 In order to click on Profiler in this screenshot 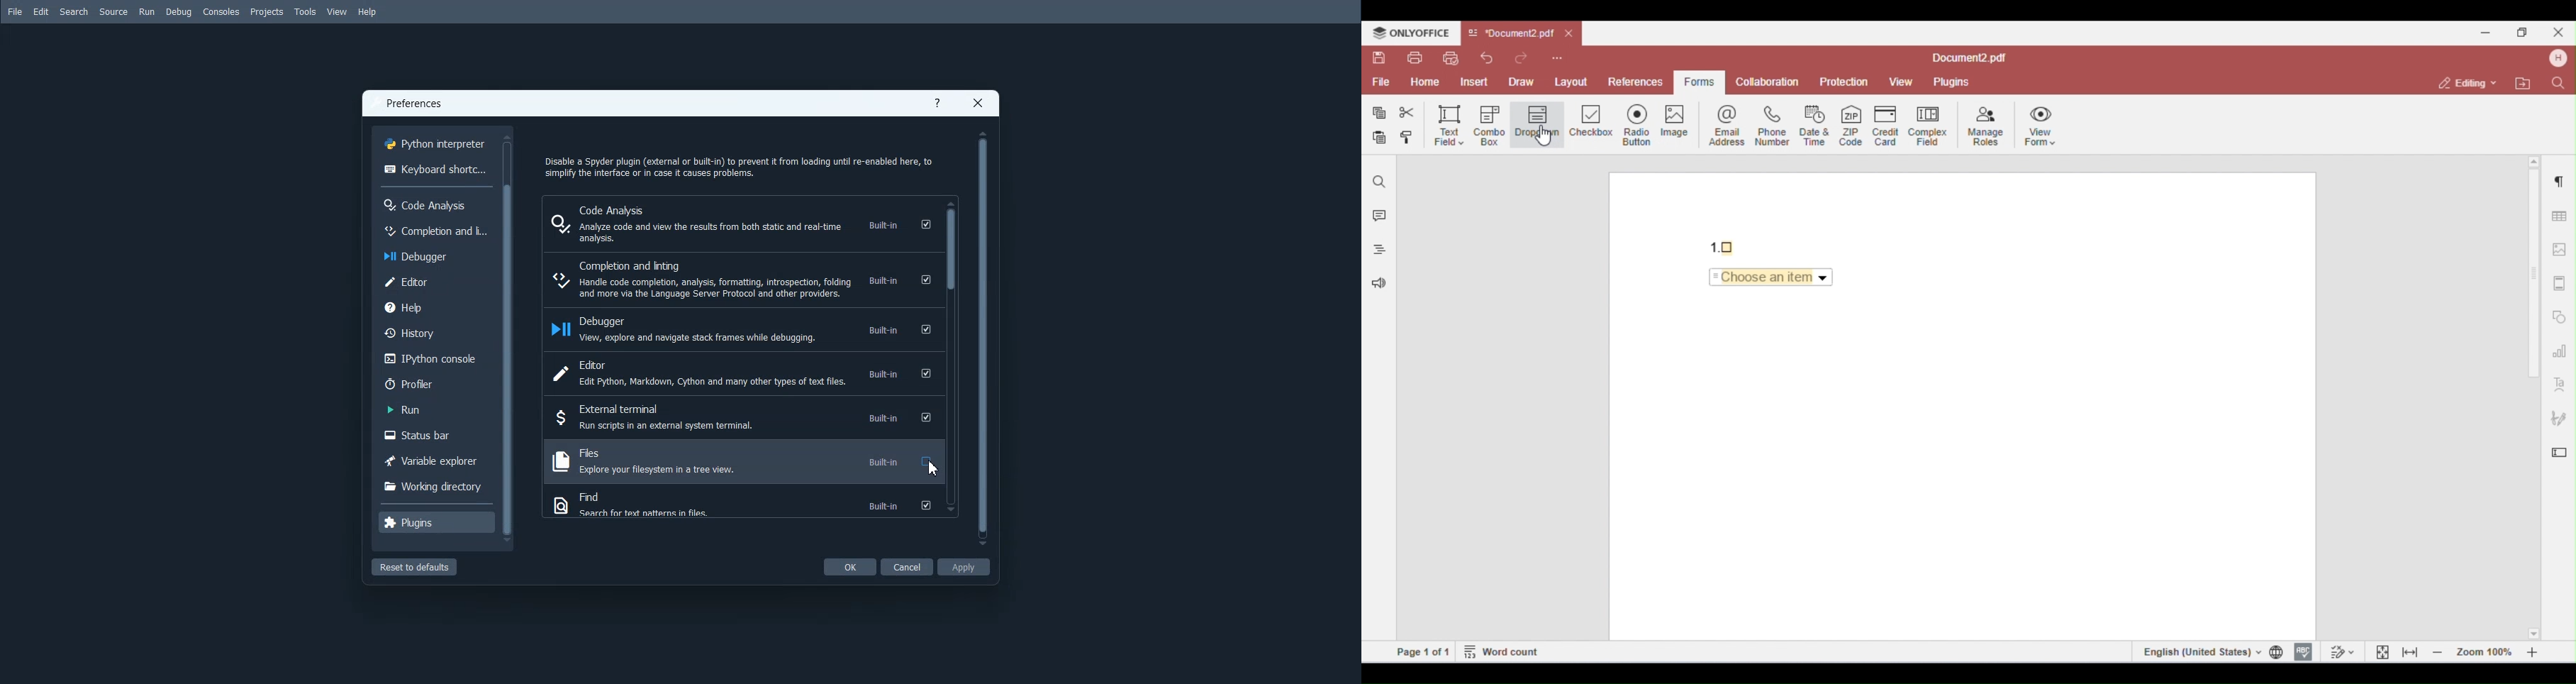, I will do `click(435, 383)`.